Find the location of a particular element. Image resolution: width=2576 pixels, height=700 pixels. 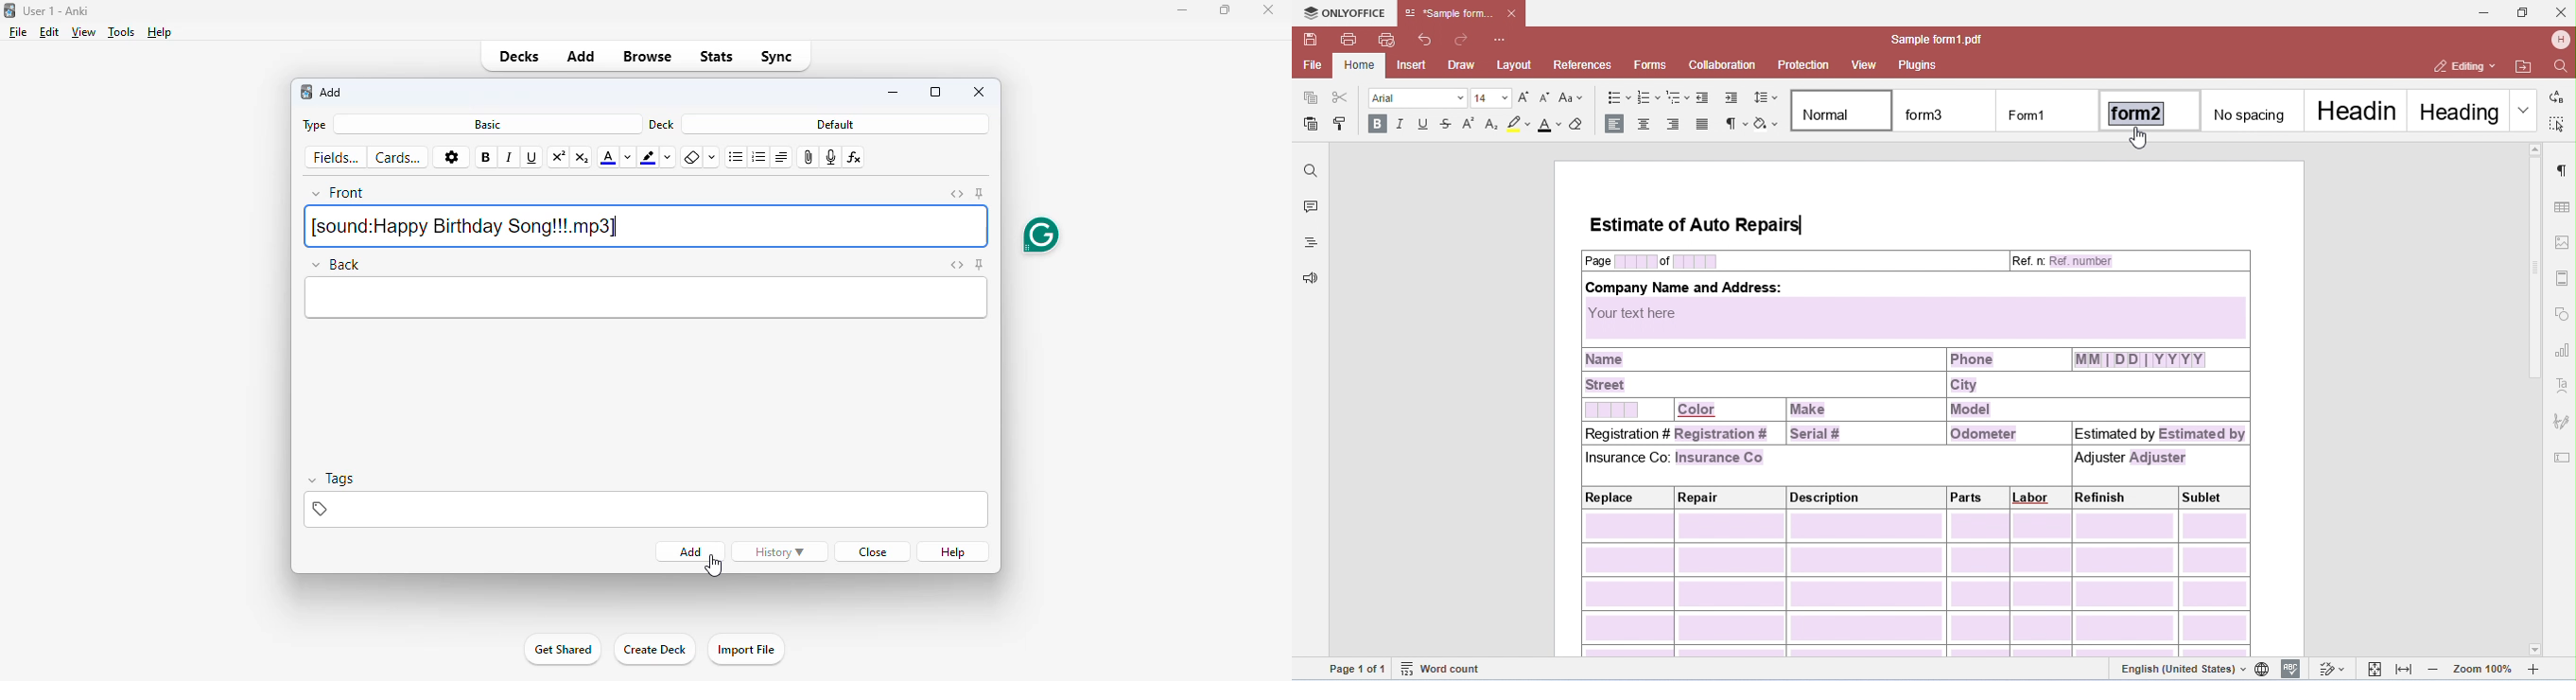

select formatting to remove is located at coordinates (712, 158).